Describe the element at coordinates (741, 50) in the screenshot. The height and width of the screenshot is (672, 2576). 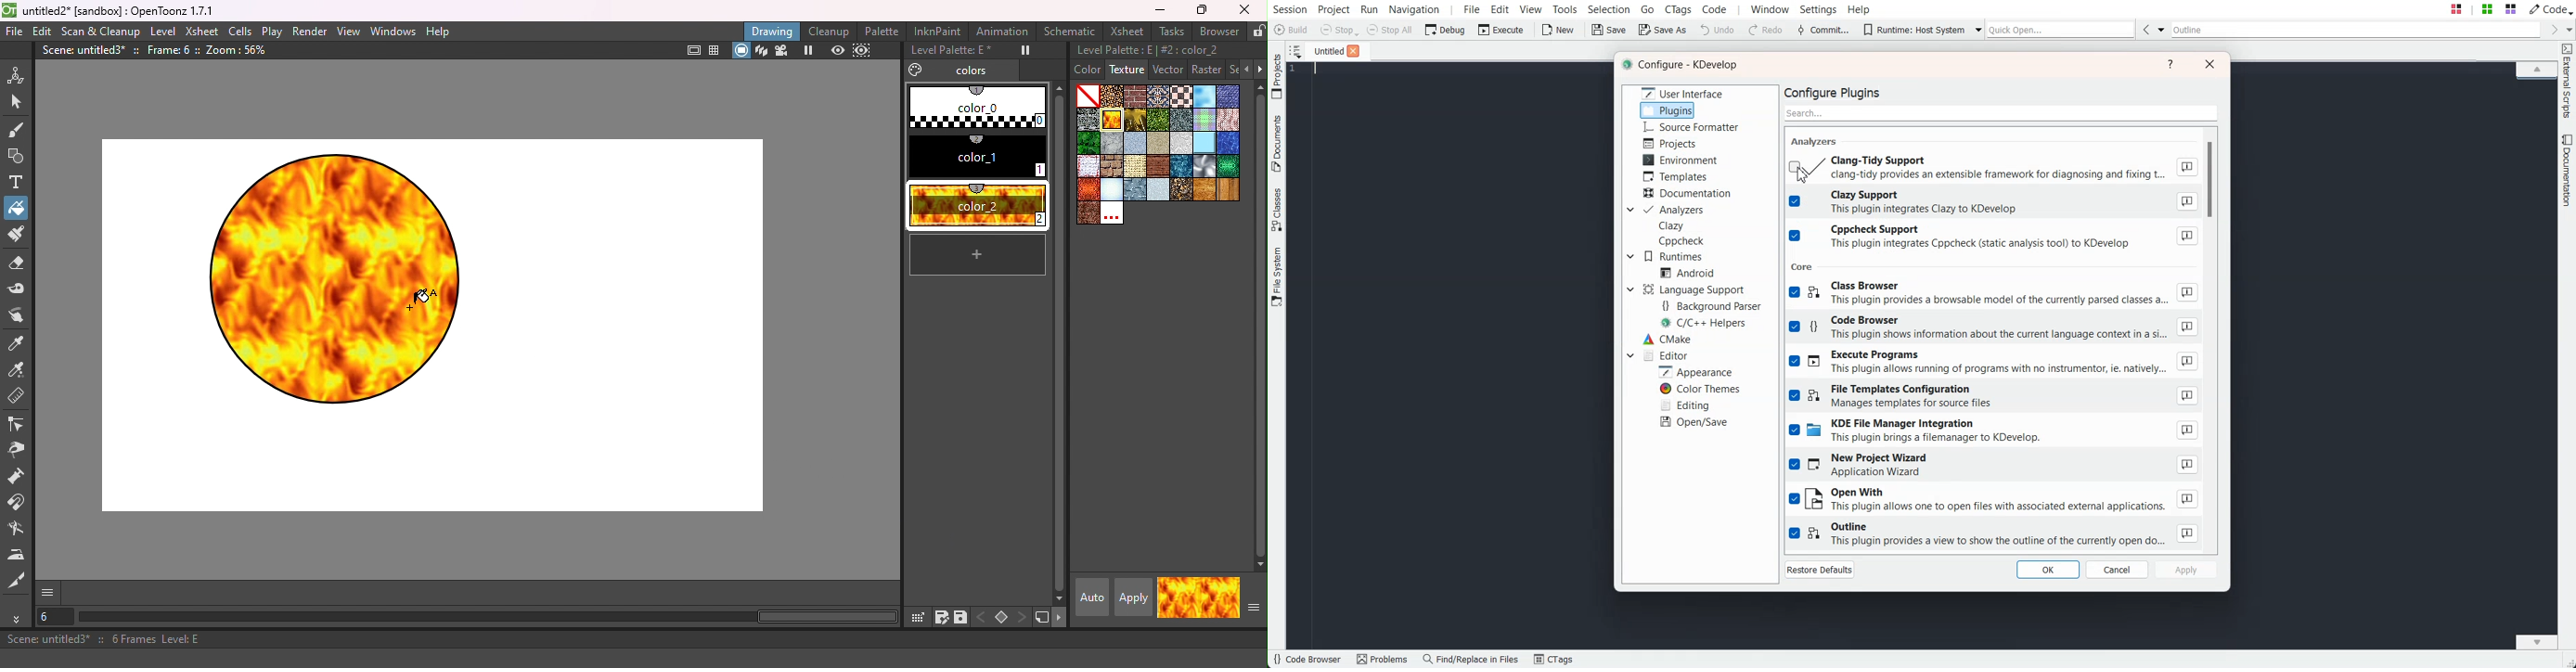
I see `camera stand view` at that location.